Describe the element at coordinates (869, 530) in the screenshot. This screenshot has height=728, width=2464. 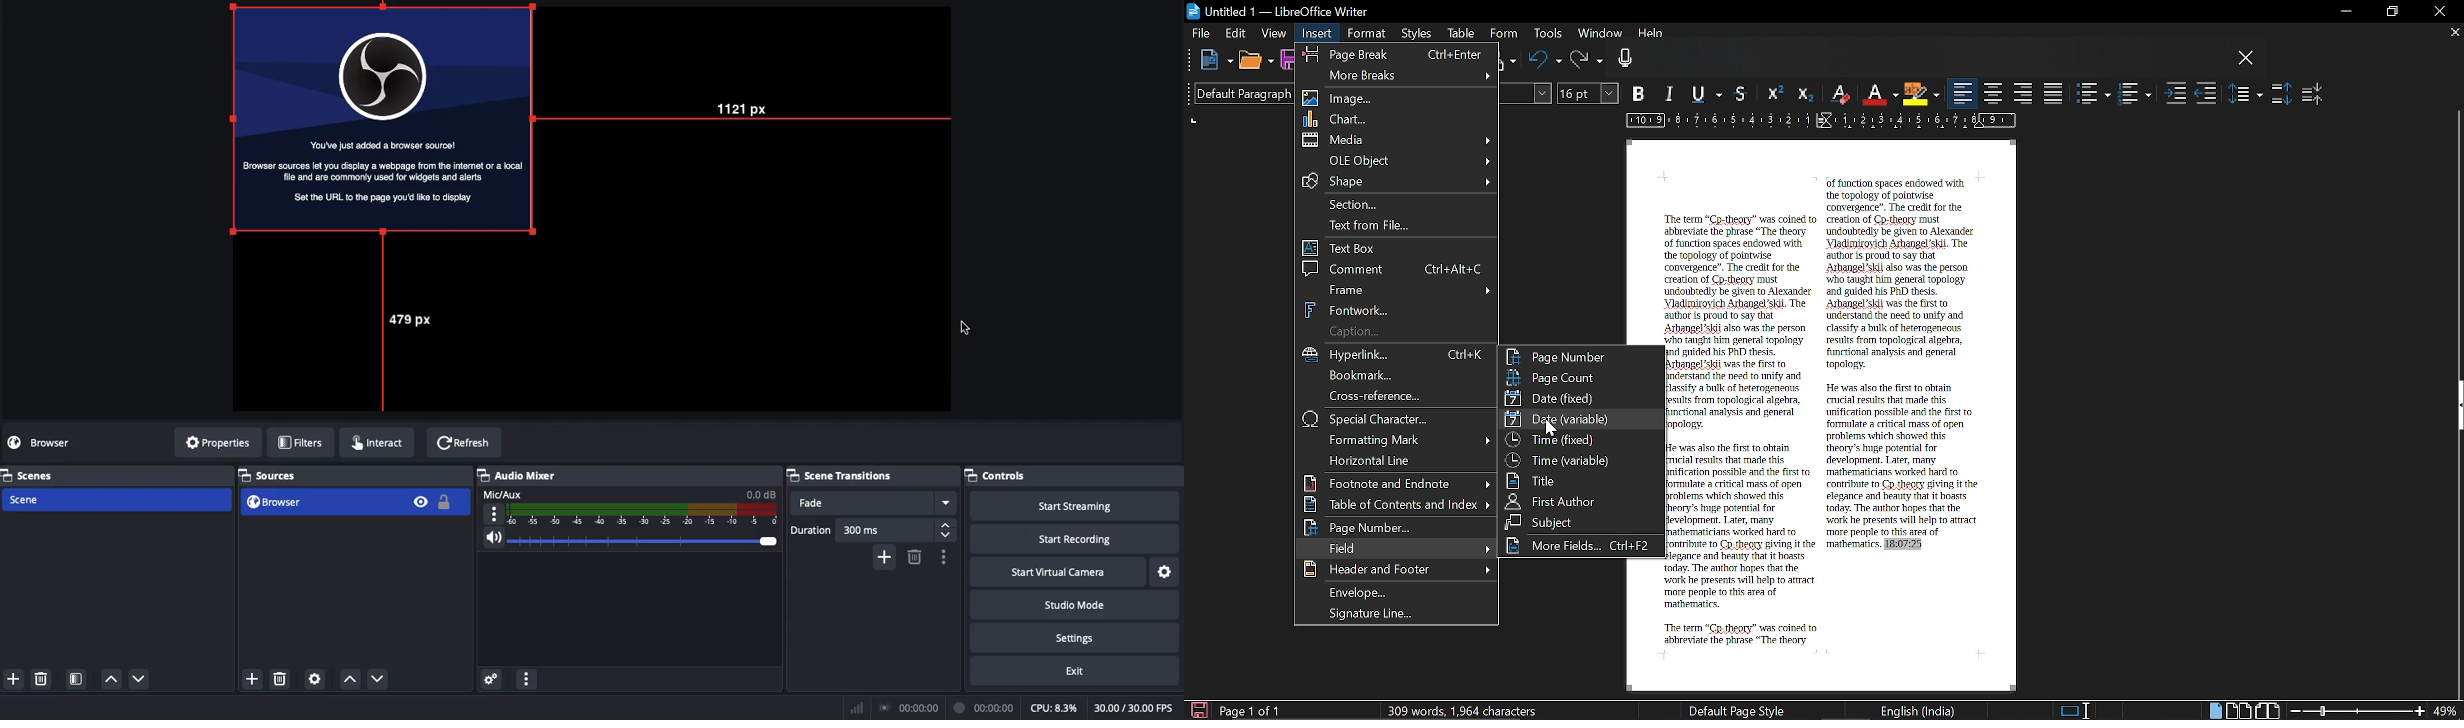
I see `Duration` at that location.